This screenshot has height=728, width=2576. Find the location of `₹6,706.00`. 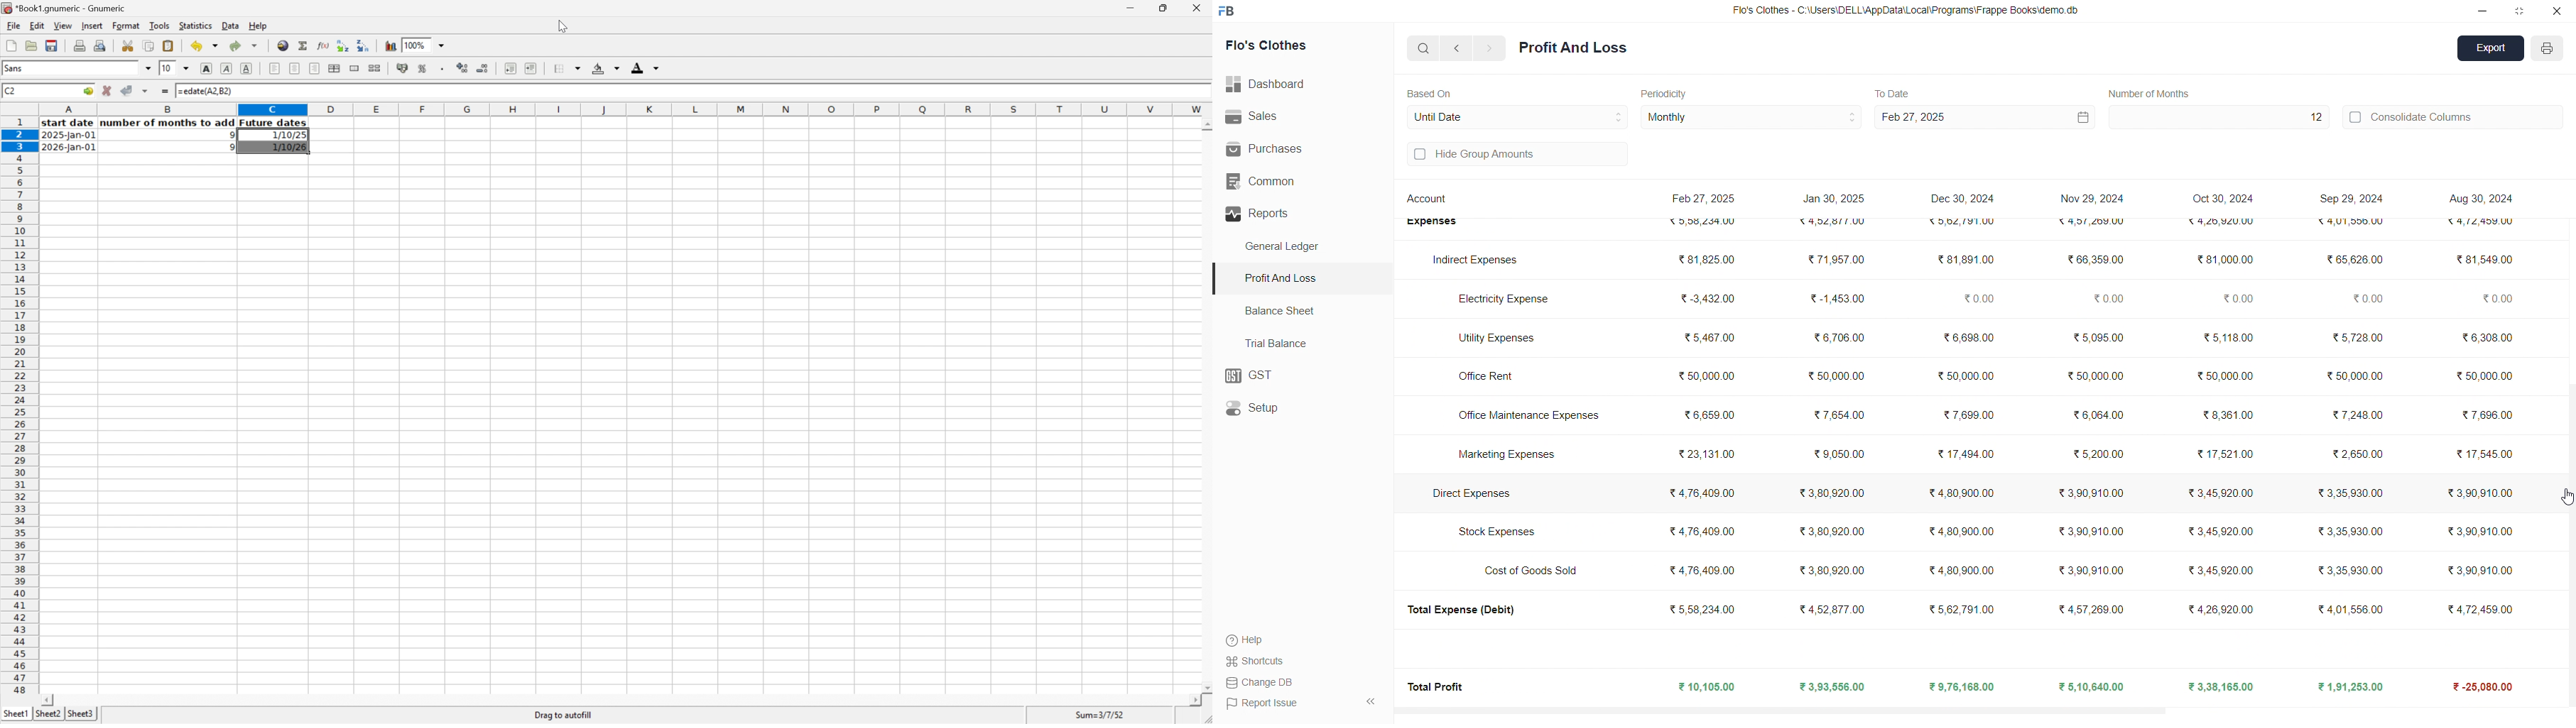

₹6,706.00 is located at coordinates (1838, 336).